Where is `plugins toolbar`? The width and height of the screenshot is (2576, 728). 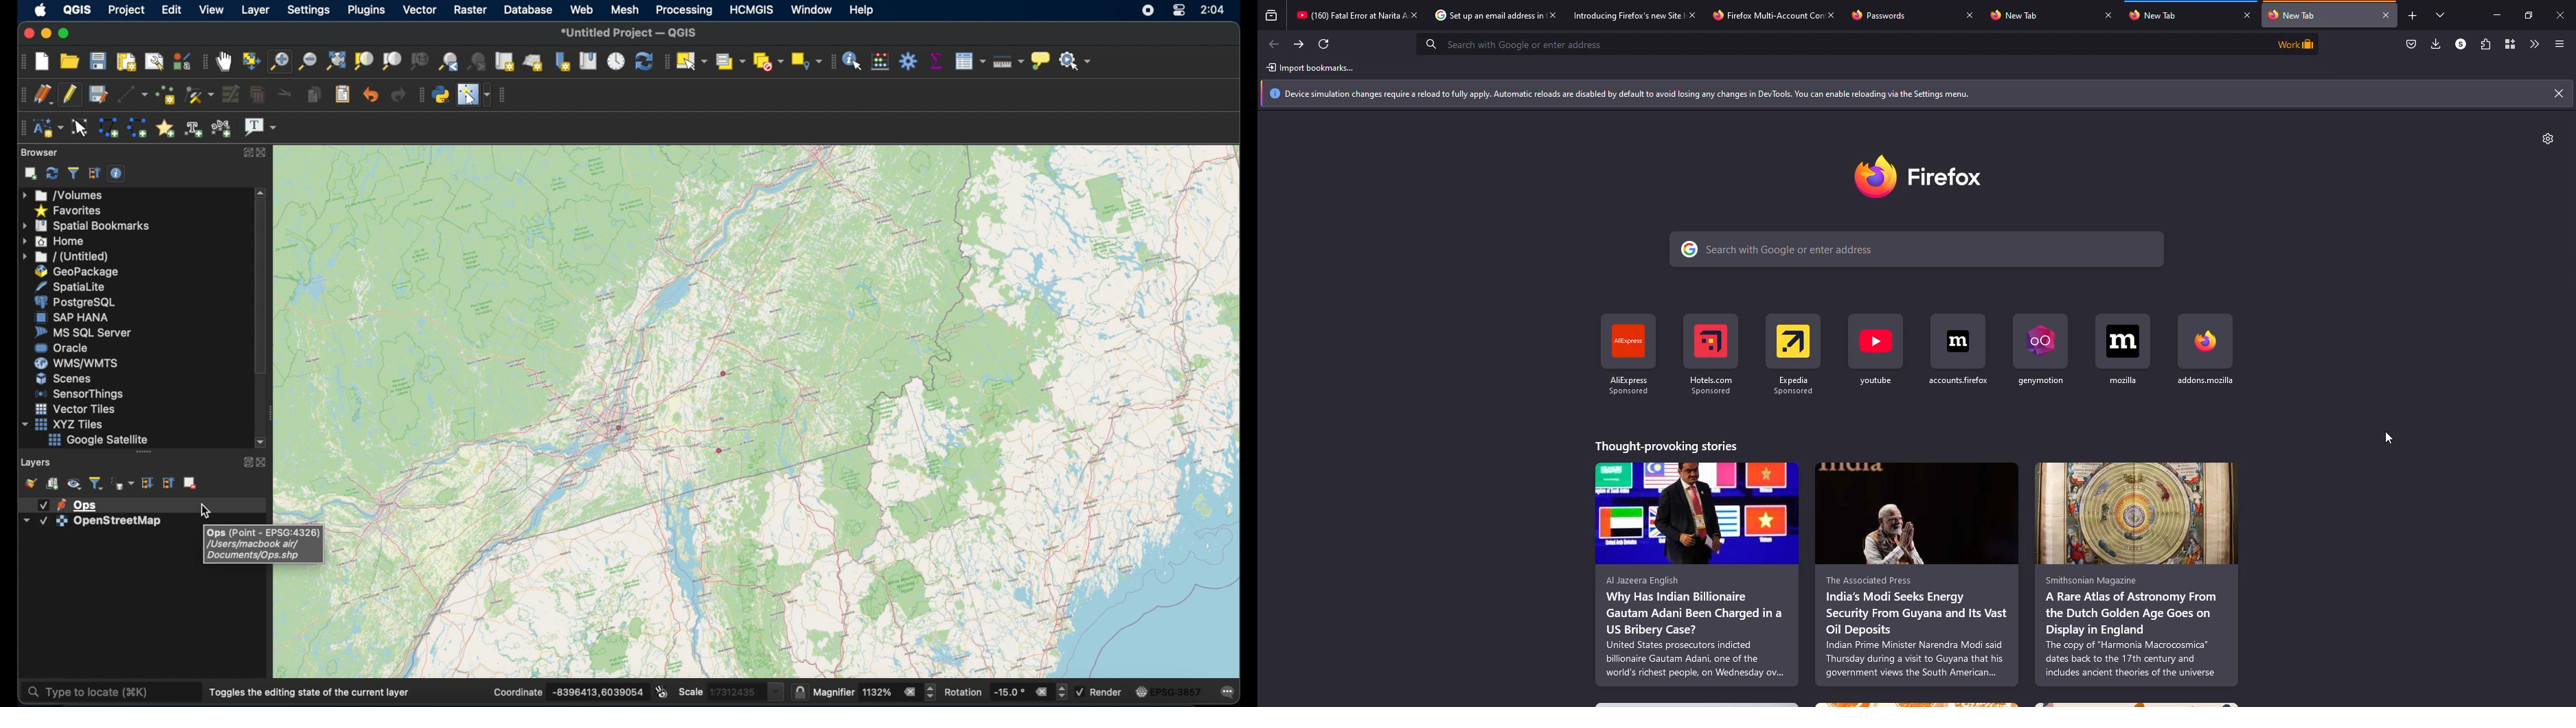
plugins toolbar is located at coordinates (418, 95).